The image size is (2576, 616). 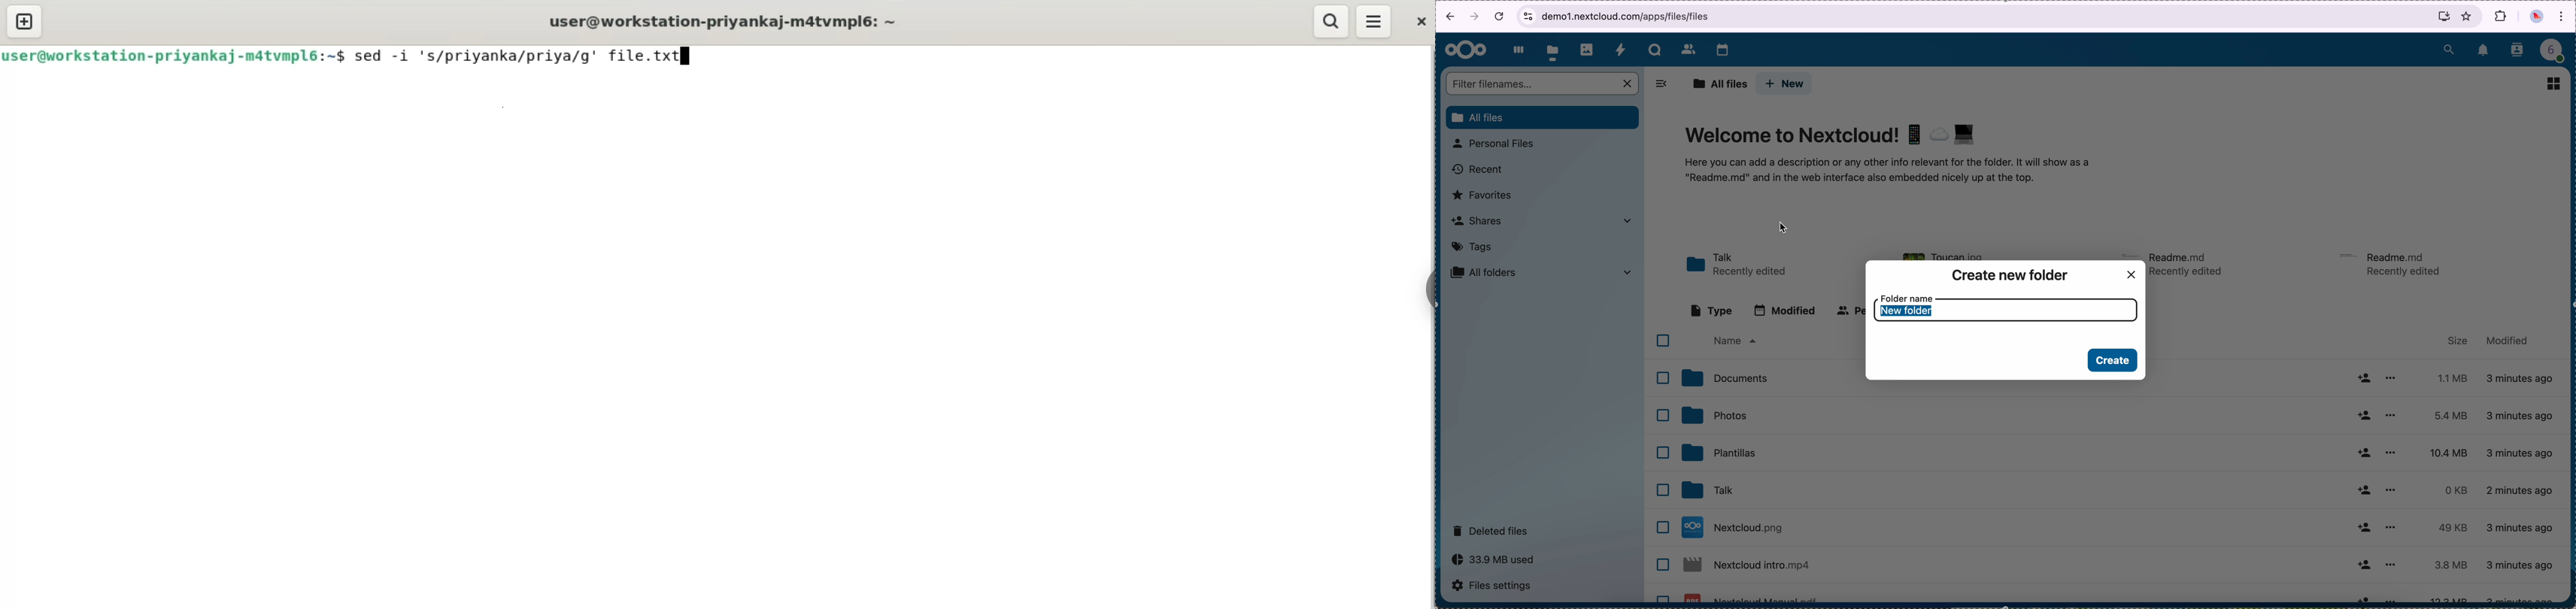 What do you see at coordinates (1687, 49) in the screenshot?
I see `contacts` at bounding box center [1687, 49].